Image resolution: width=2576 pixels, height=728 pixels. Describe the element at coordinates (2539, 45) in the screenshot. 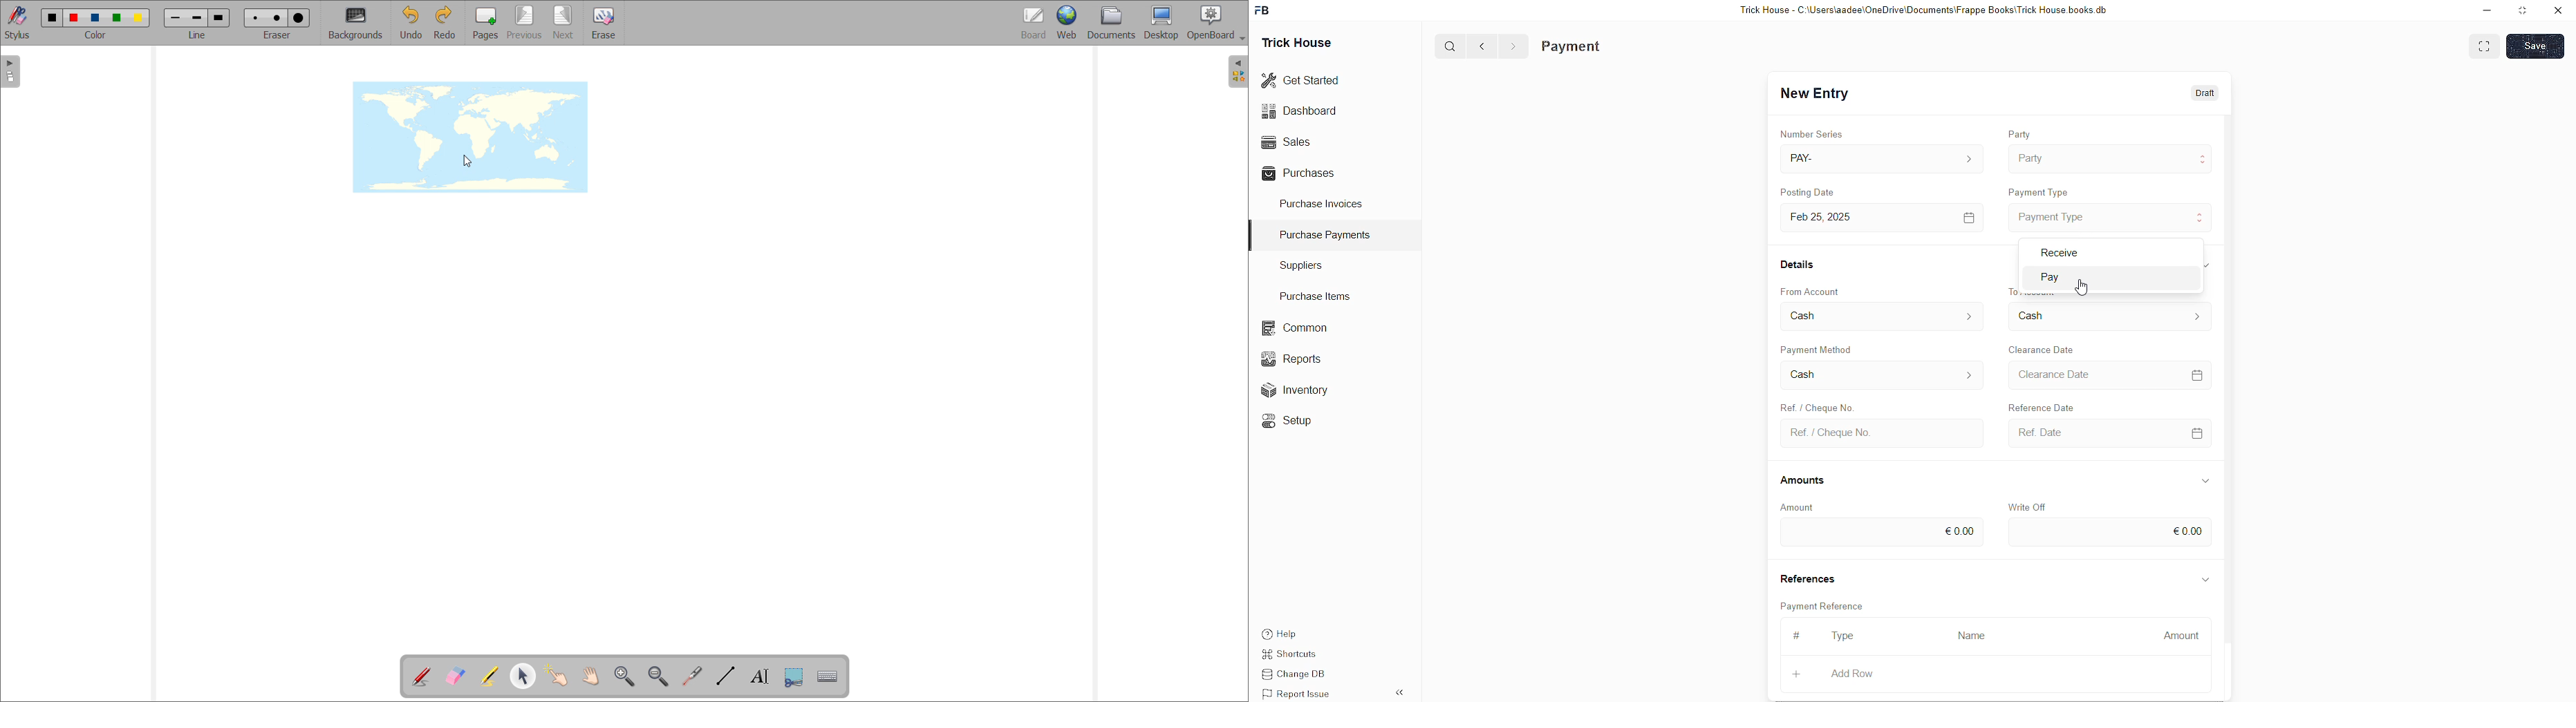

I see `SAVE` at that location.